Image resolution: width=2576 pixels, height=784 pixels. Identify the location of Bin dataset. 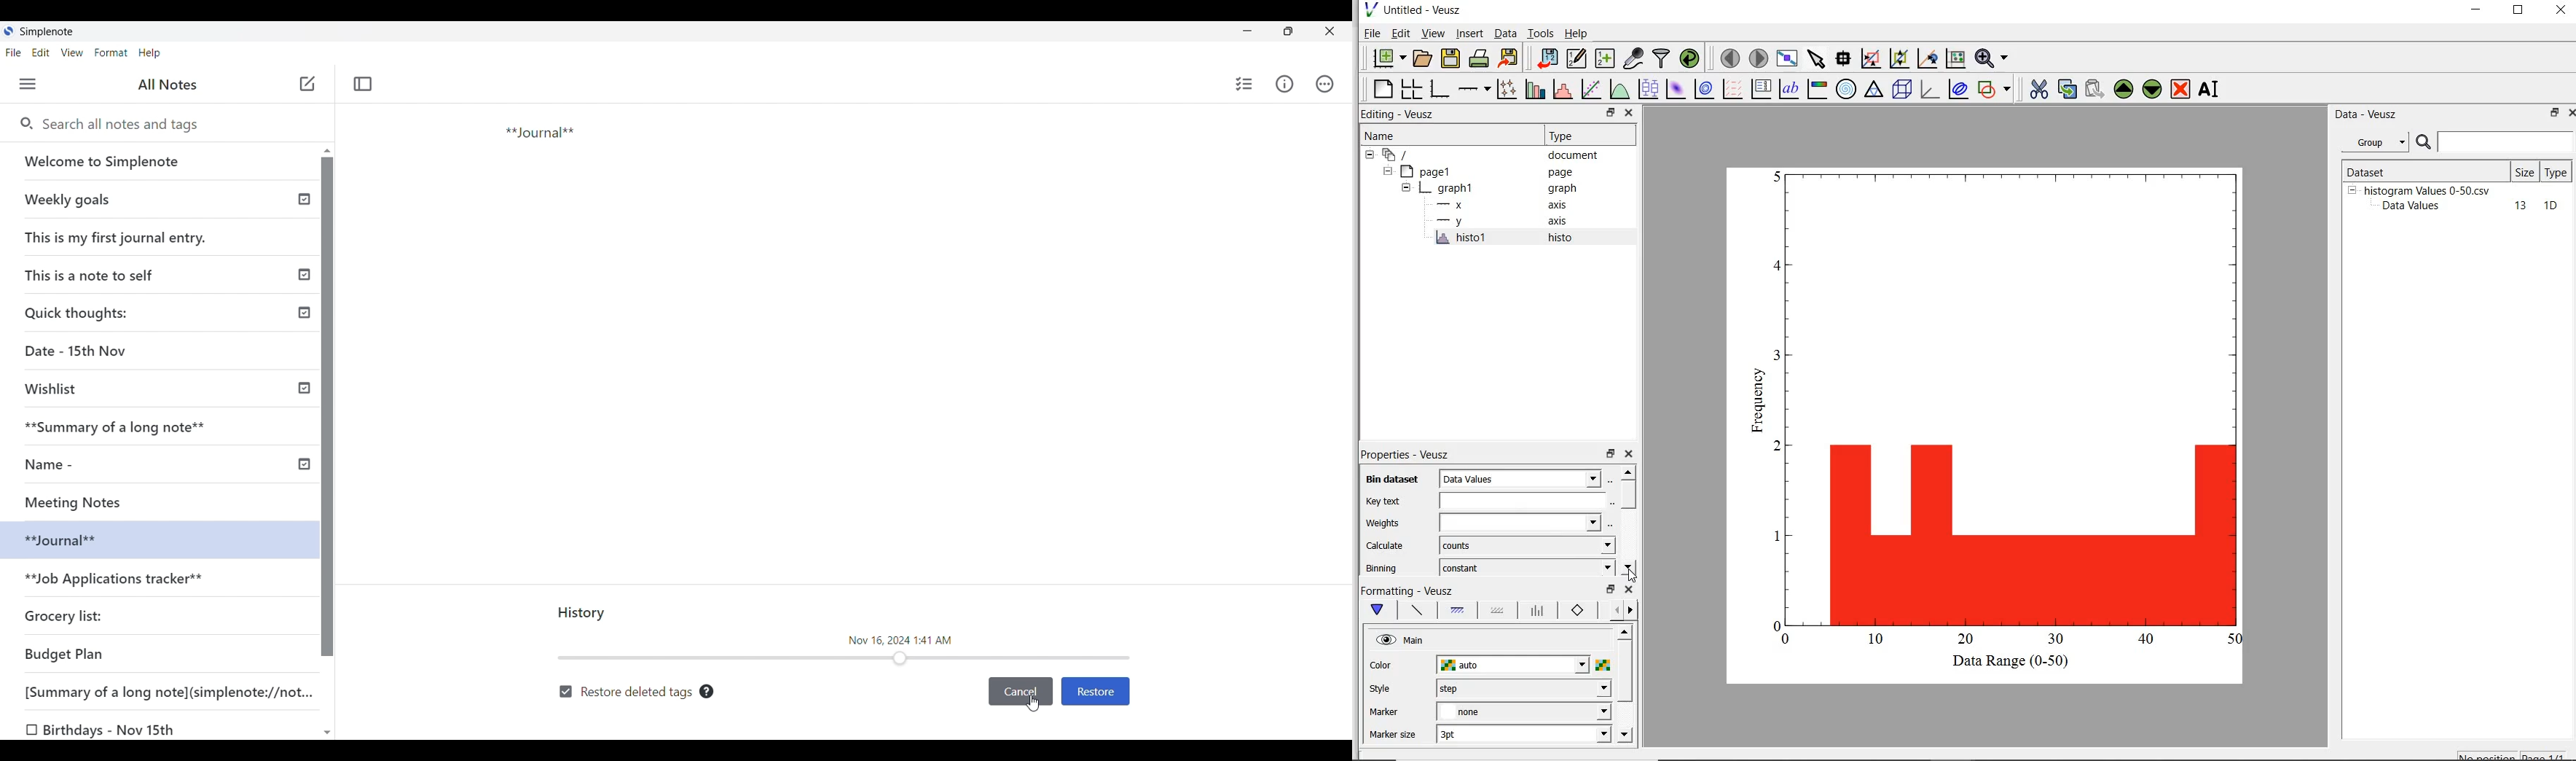
(1389, 480).